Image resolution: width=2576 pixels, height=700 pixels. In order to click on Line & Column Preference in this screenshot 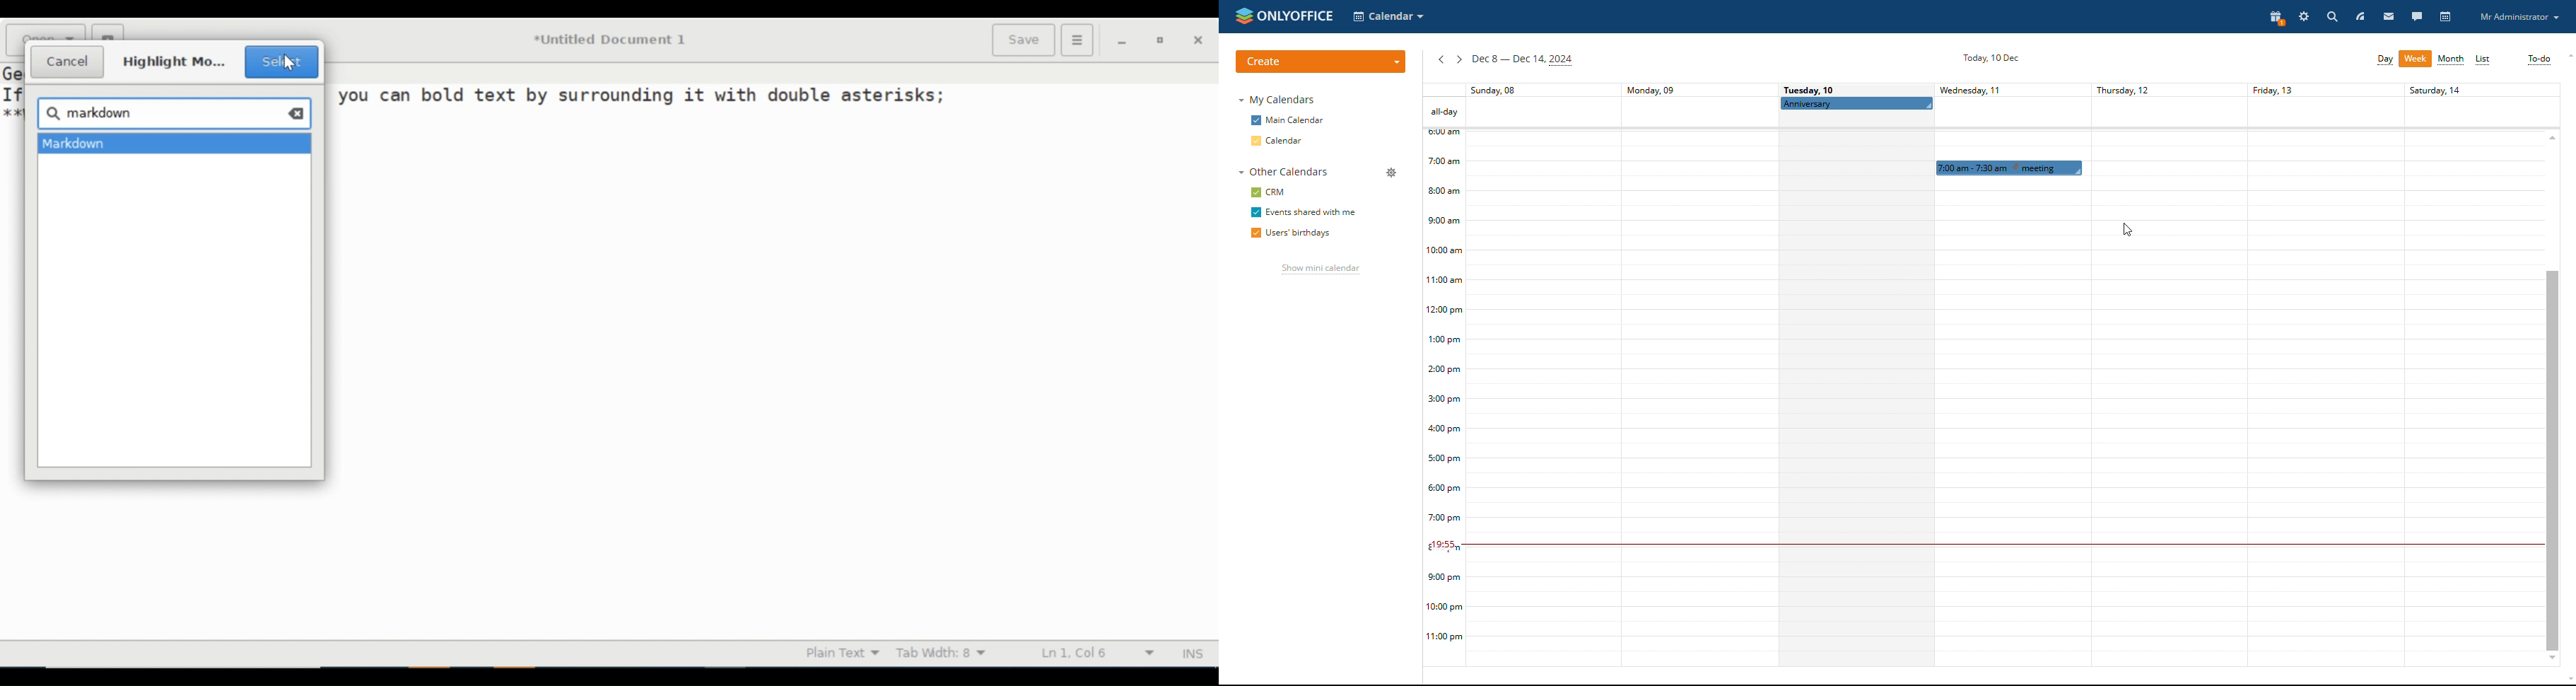, I will do `click(1102, 652)`.